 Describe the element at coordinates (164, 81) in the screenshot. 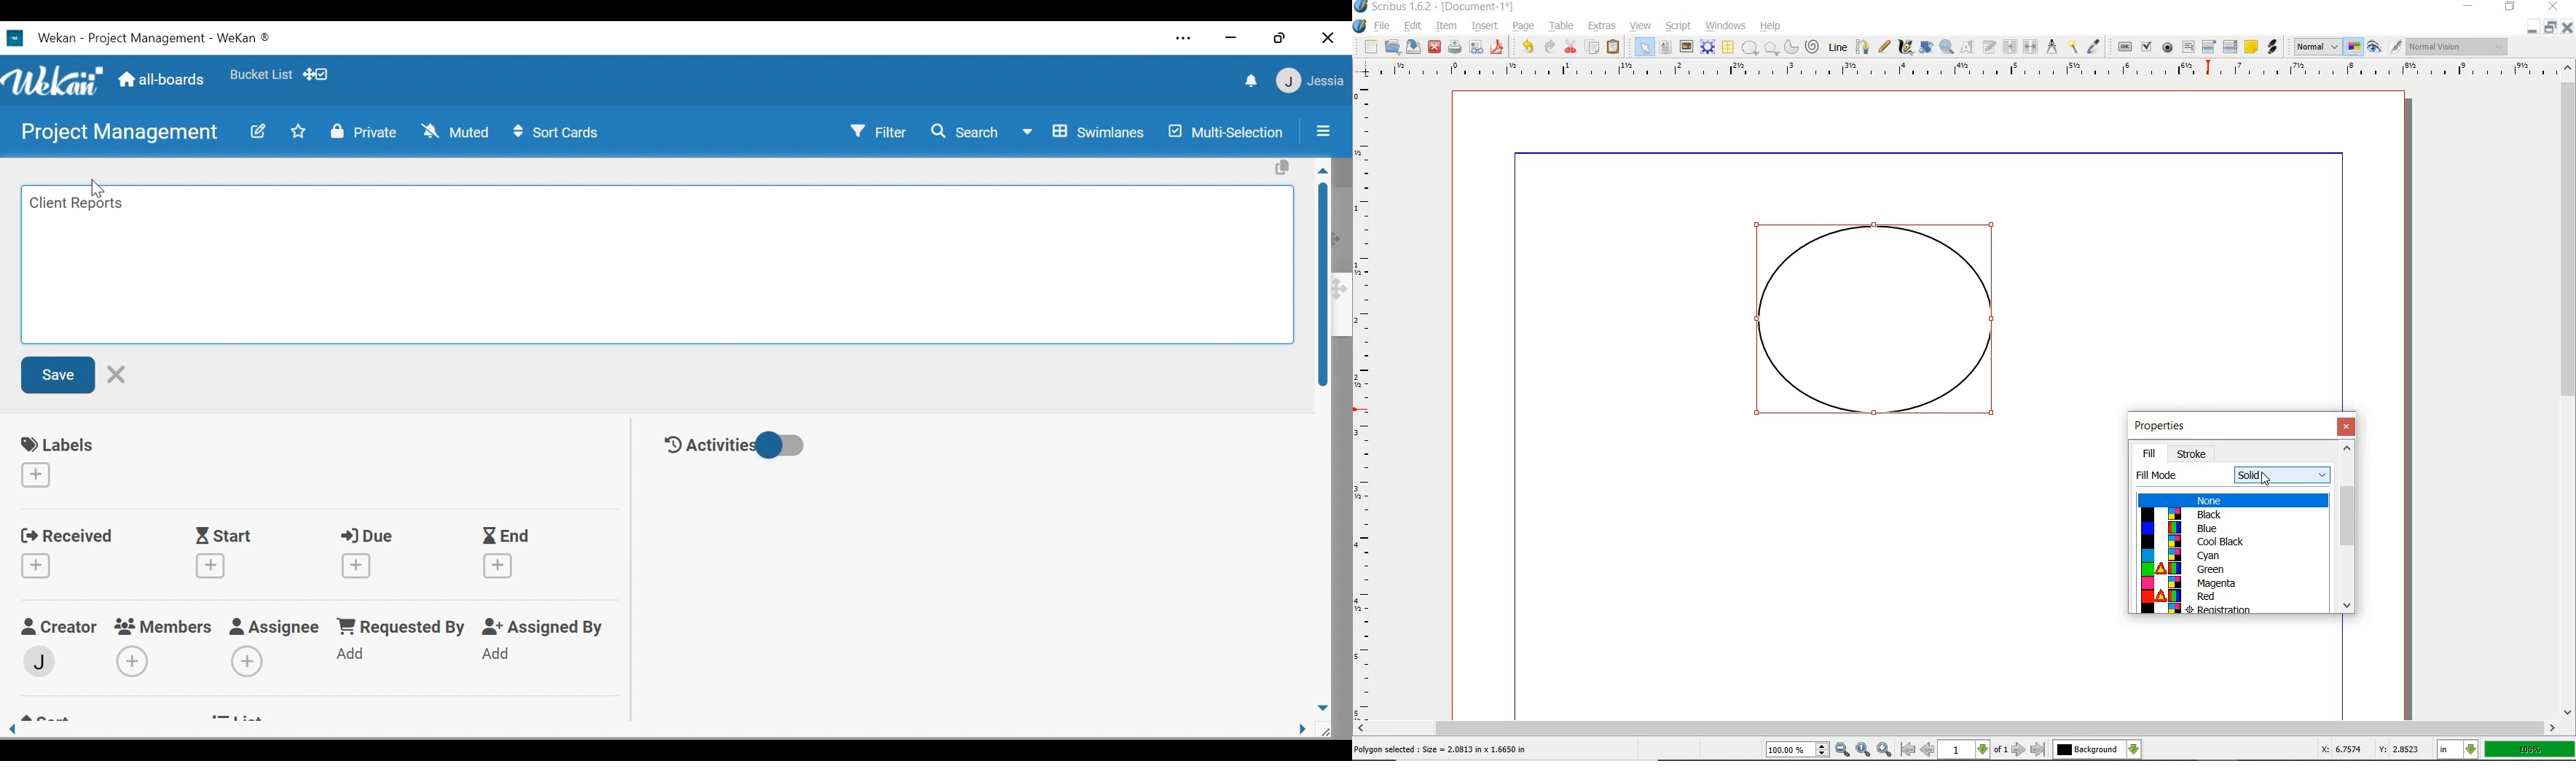

I see `All boards` at that location.